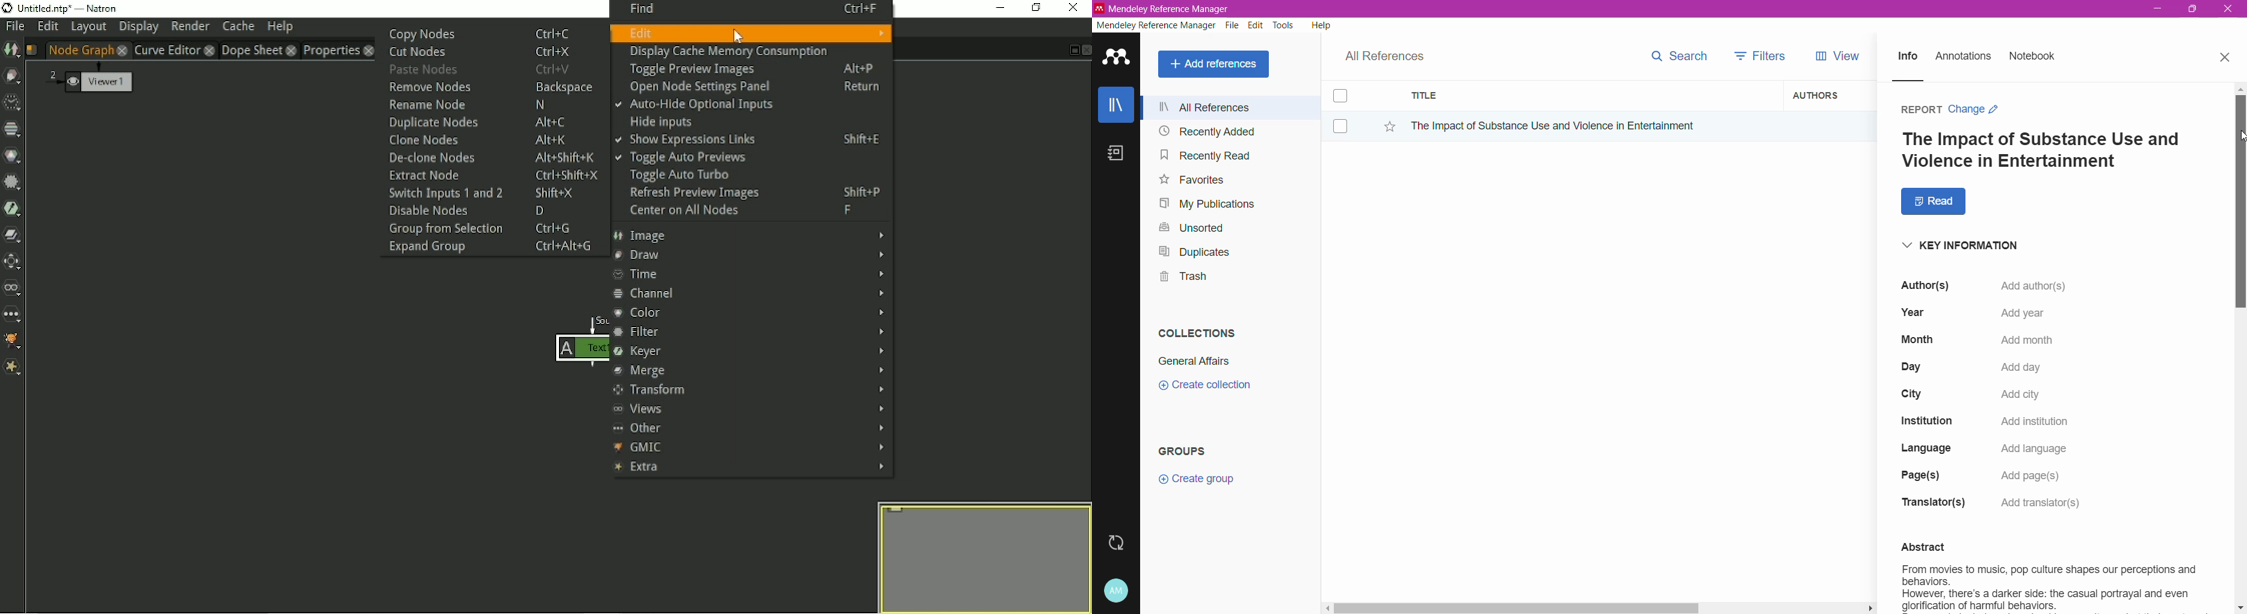 Image resolution: width=2268 pixels, height=616 pixels. What do you see at coordinates (1199, 483) in the screenshot?
I see `Click to Create Group` at bounding box center [1199, 483].